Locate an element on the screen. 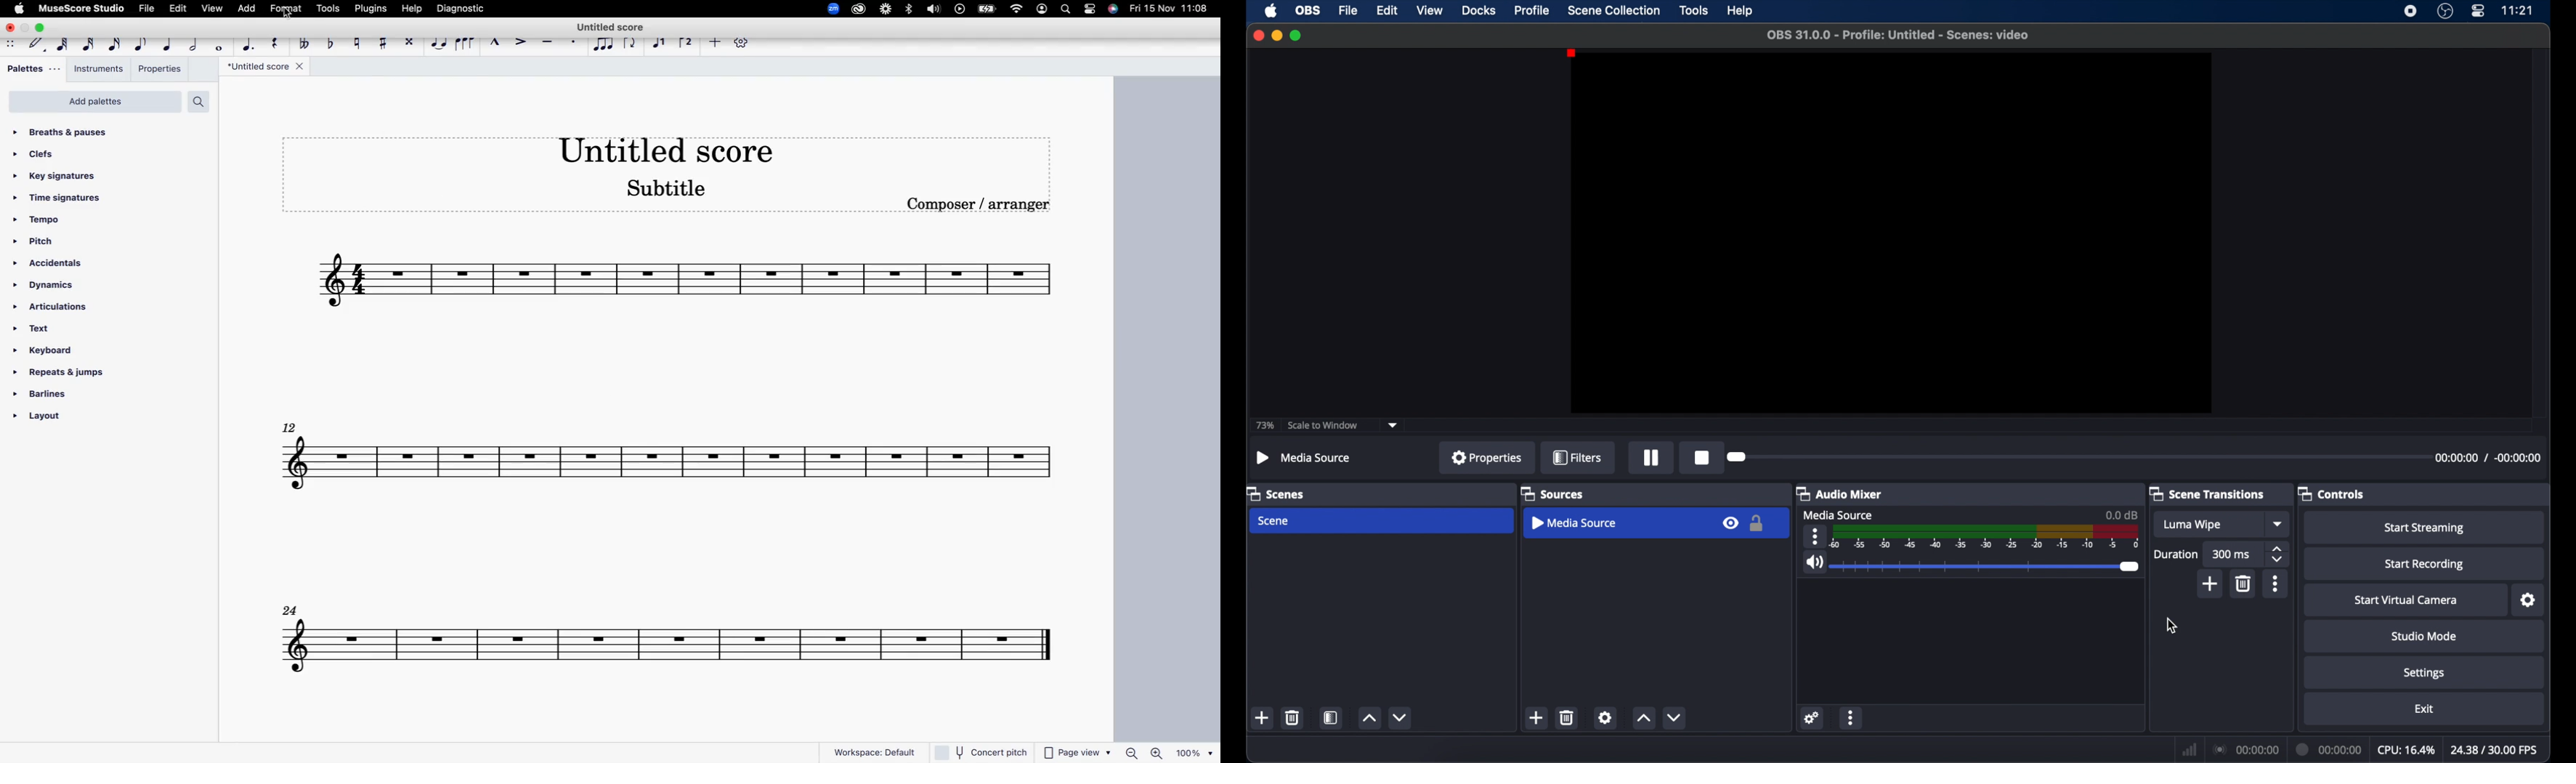 The height and width of the screenshot is (784, 2576). stop is located at coordinates (1704, 458).